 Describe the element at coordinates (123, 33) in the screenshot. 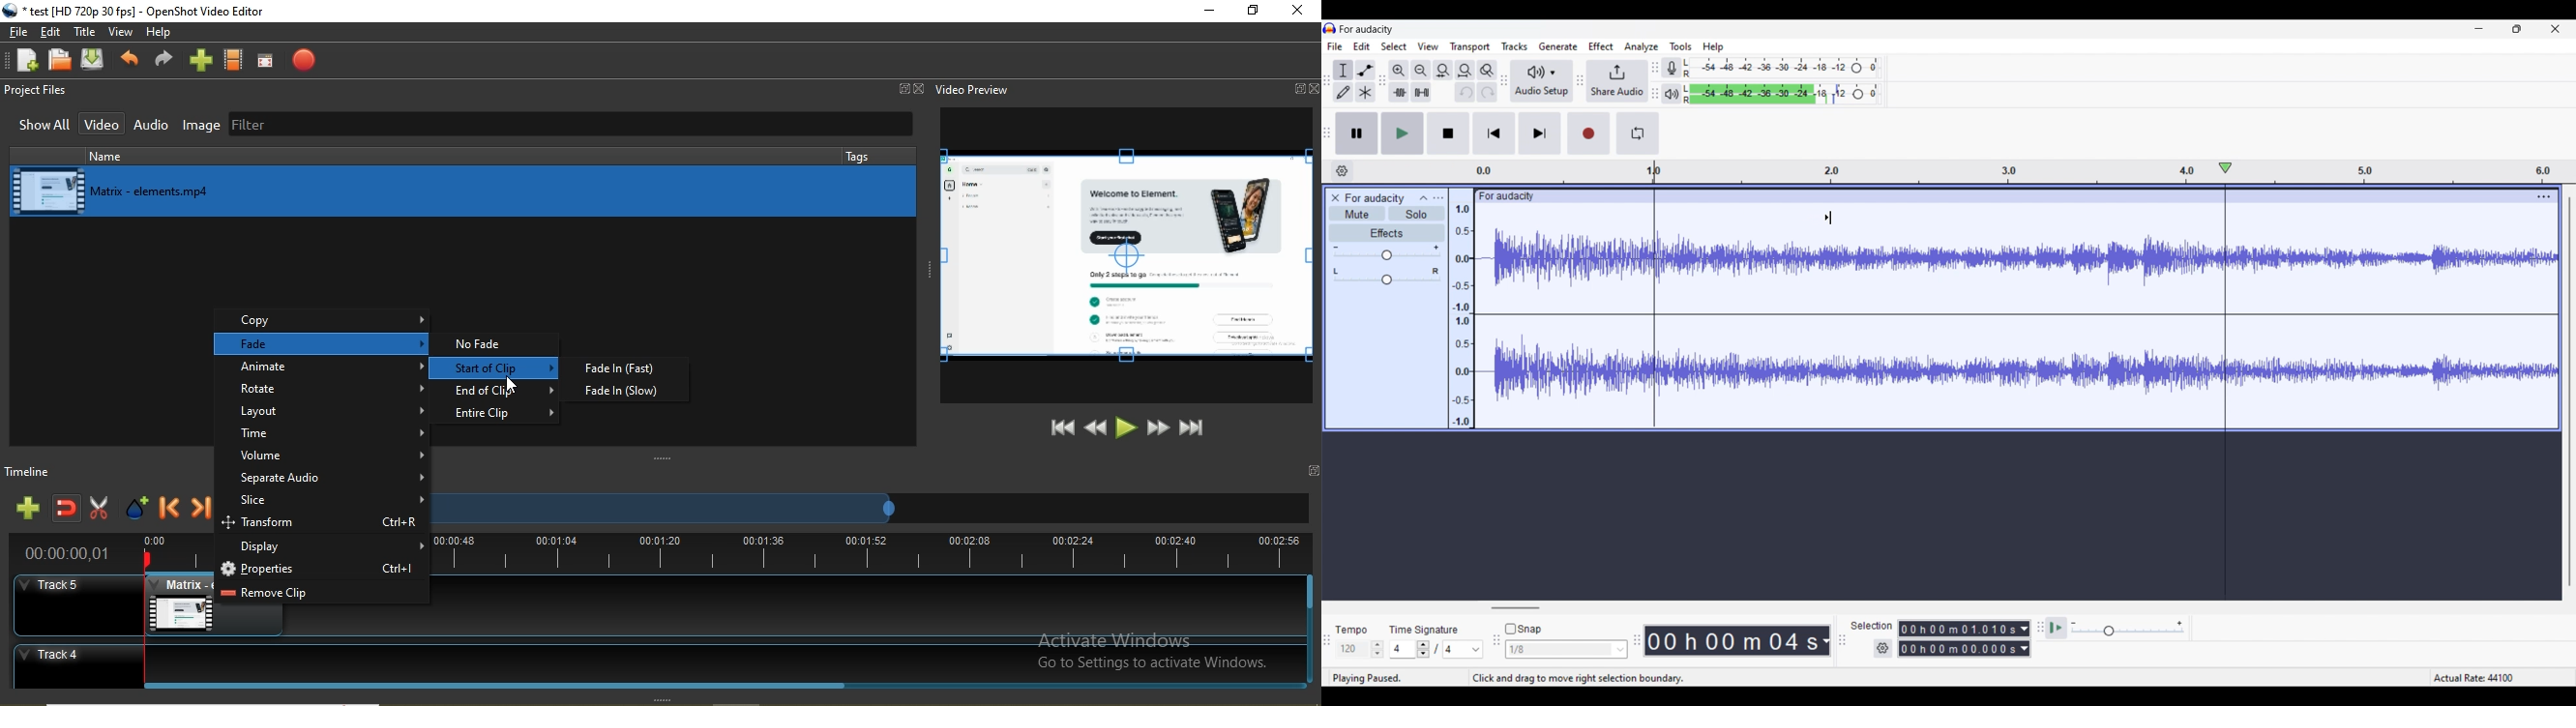

I see `View ` at that location.